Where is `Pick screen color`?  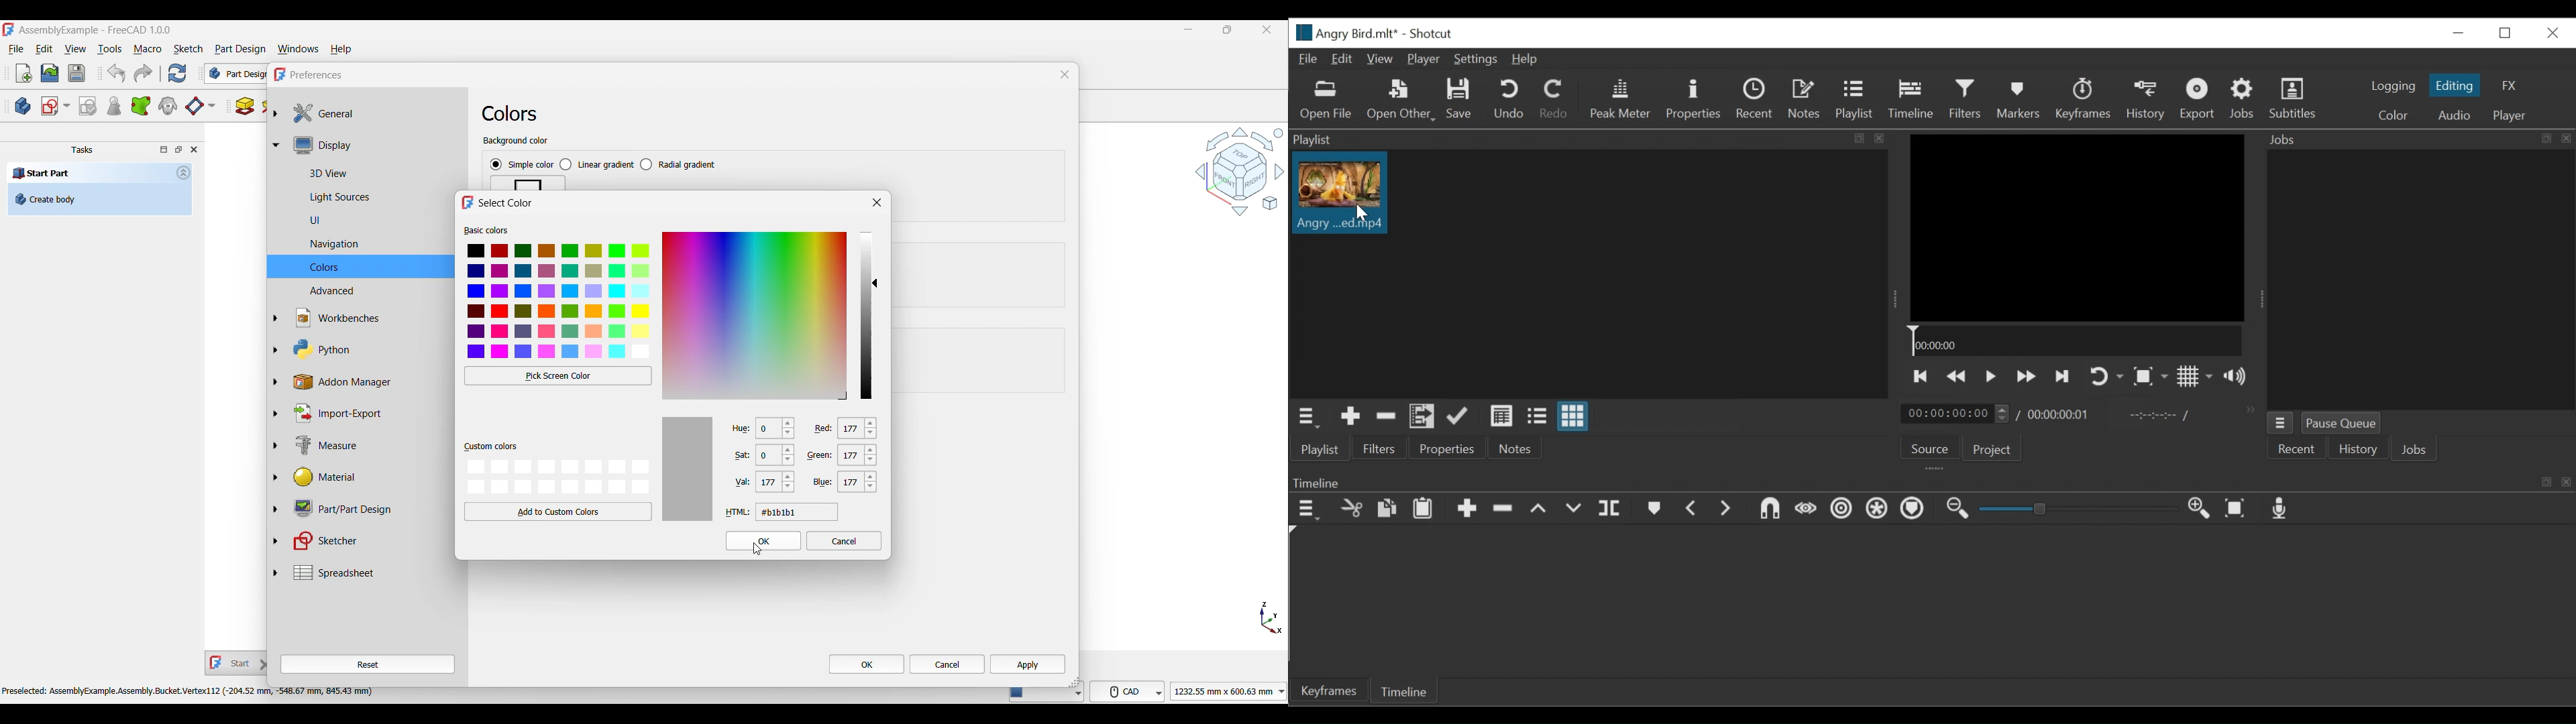 Pick screen color is located at coordinates (559, 375).